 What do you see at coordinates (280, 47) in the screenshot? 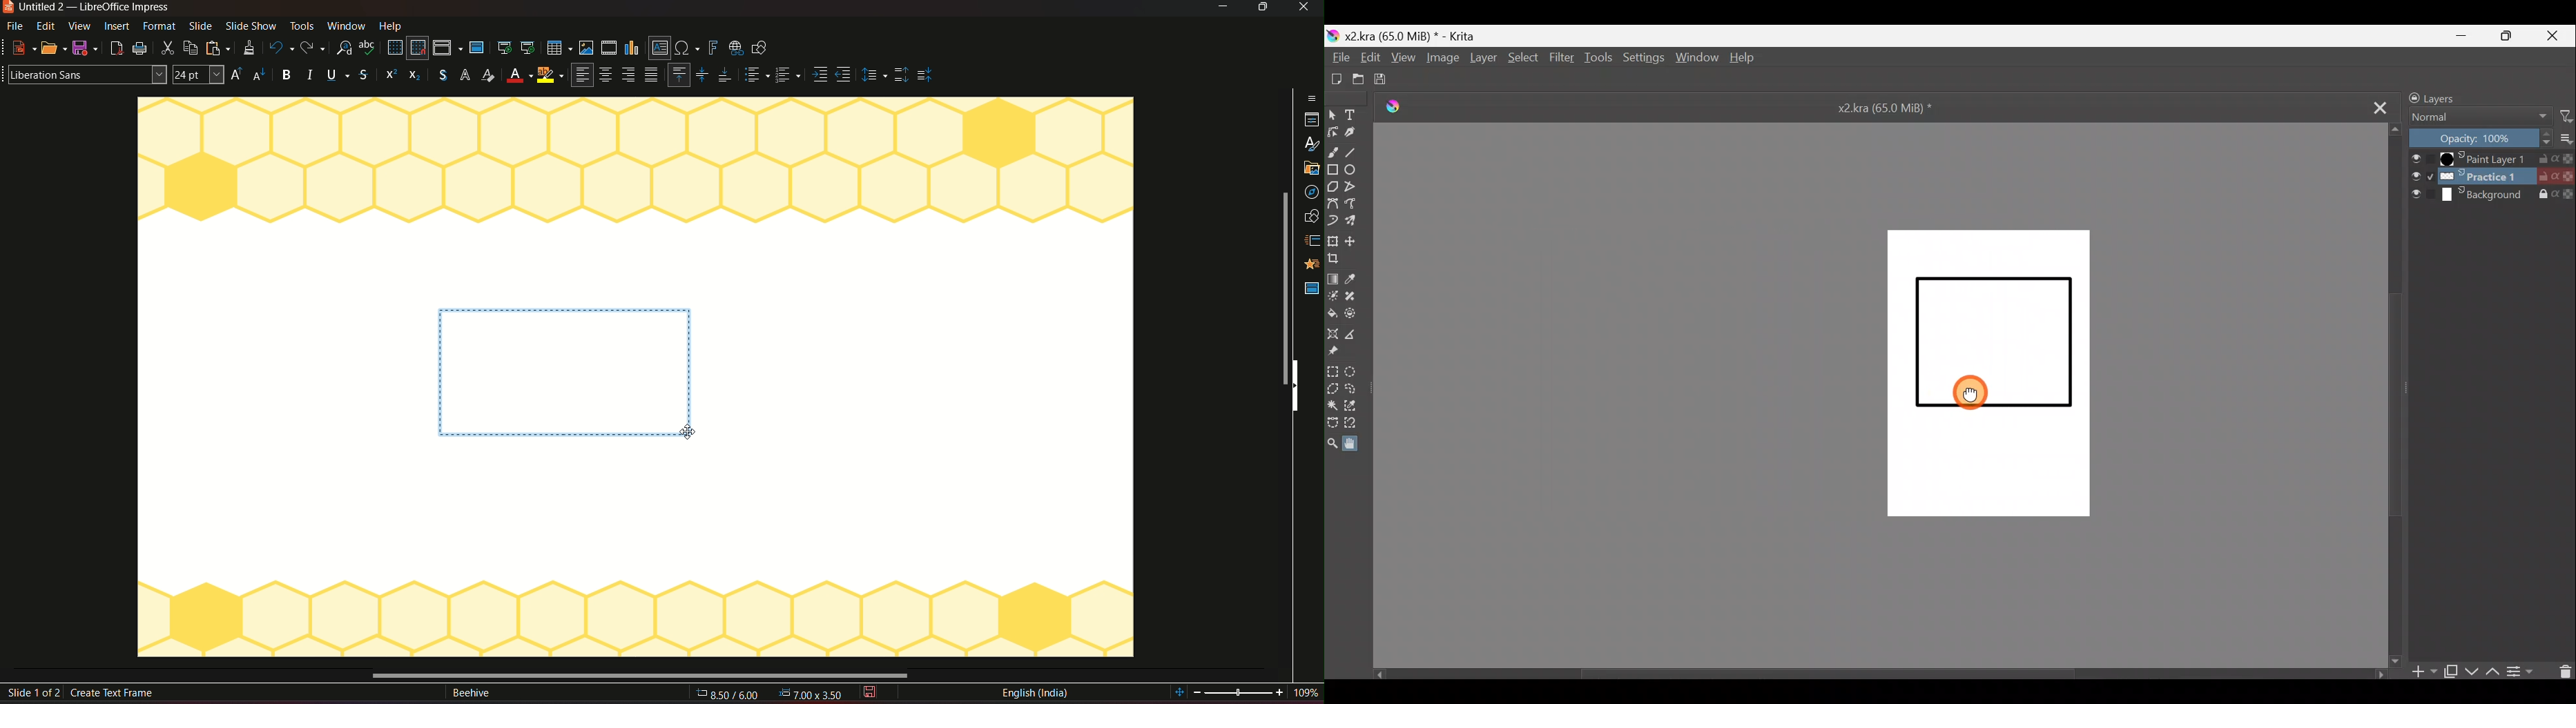
I see `undo` at bounding box center [280, 47].